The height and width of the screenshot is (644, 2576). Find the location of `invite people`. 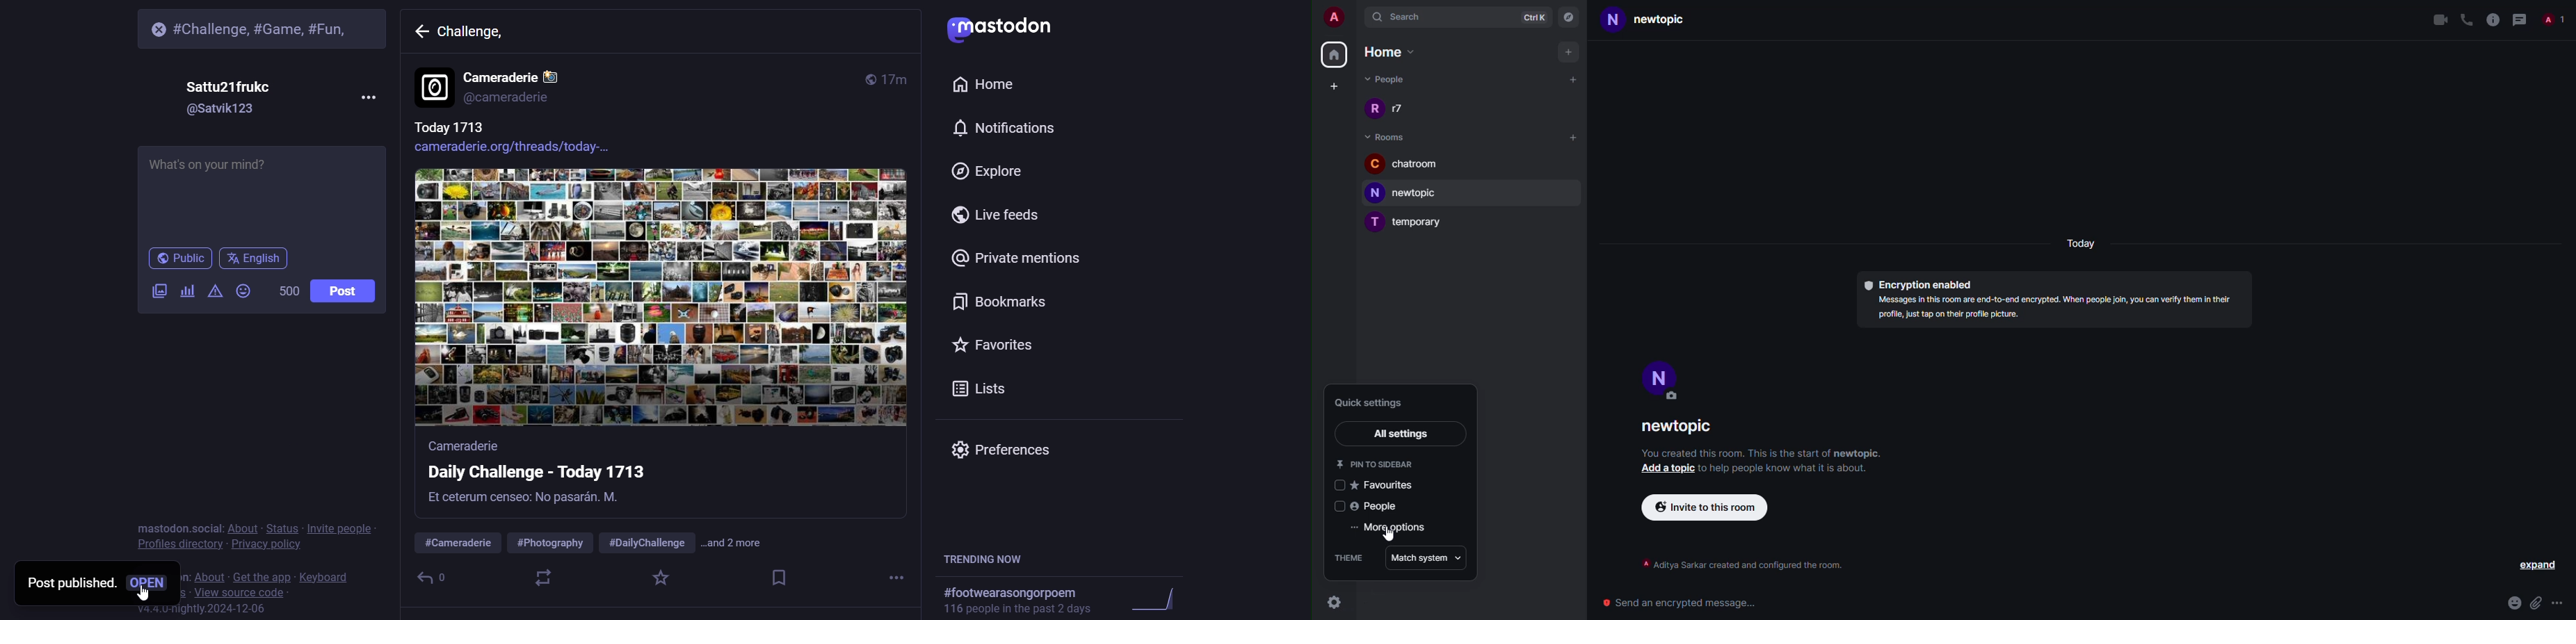

invite people is located at coordinates (342, 529).